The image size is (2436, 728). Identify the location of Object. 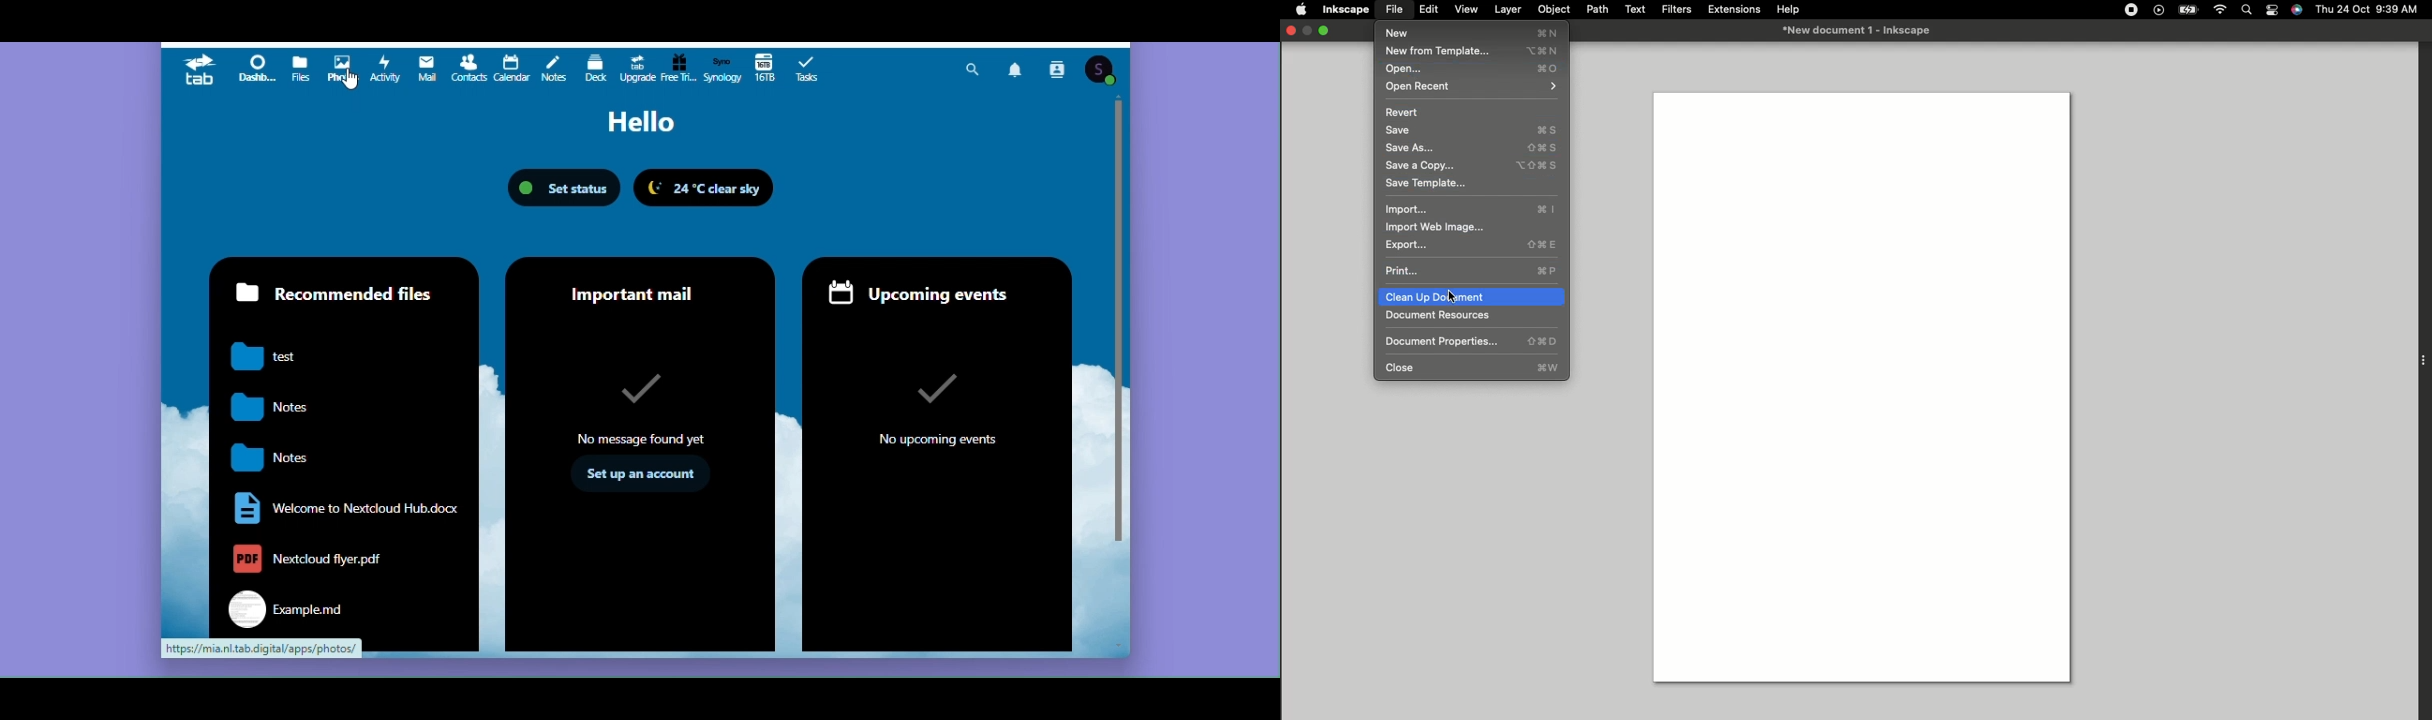
(1554, 11).